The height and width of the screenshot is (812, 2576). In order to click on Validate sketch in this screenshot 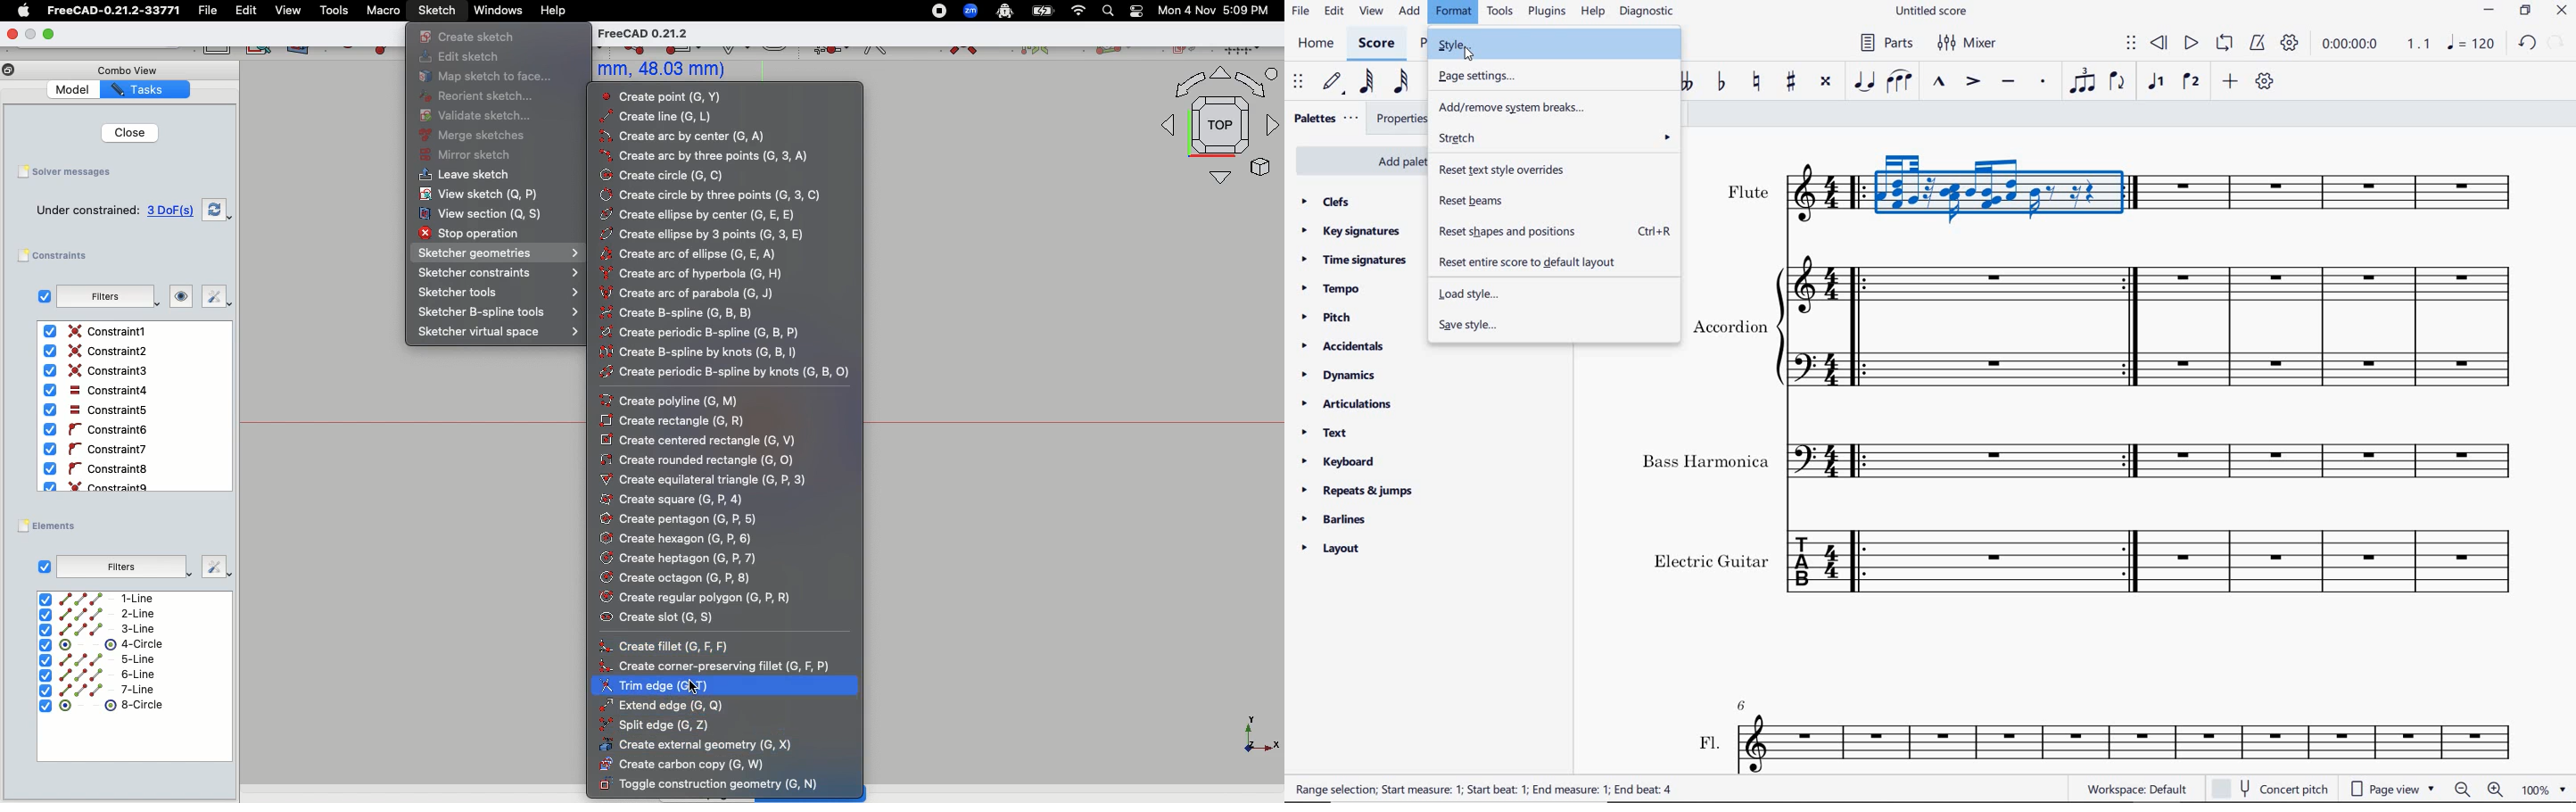, I will do `click(485, 114)`.